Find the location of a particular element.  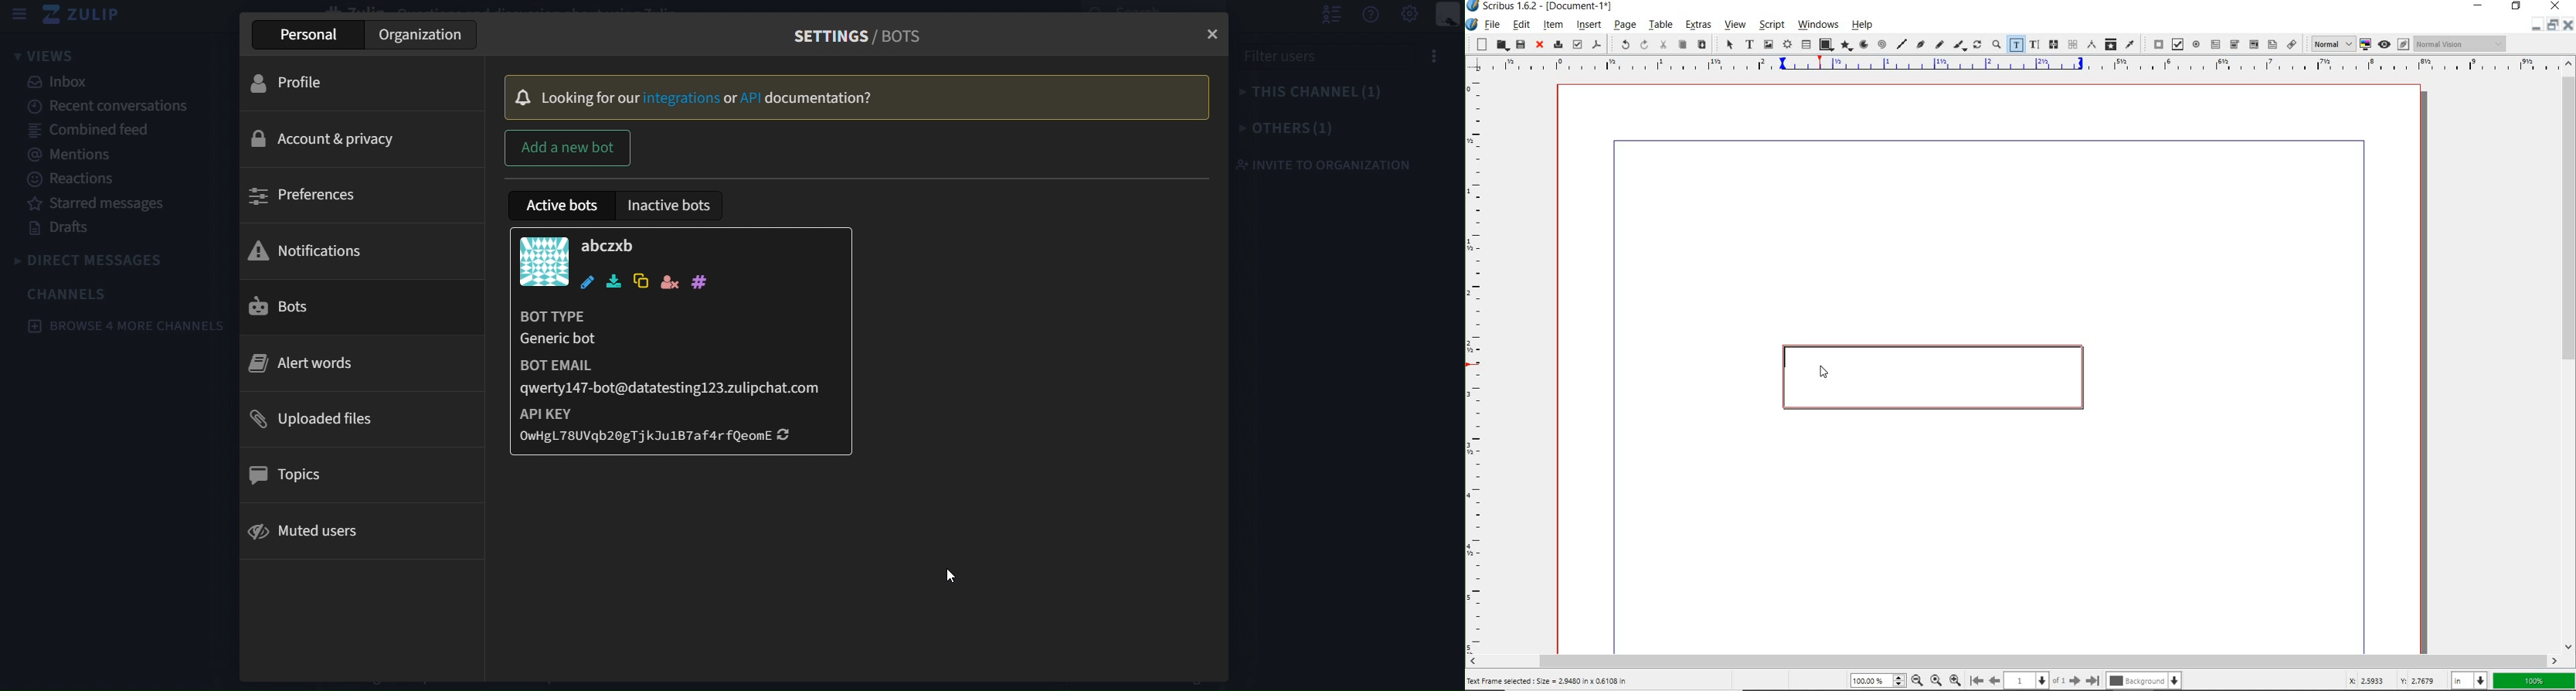

preflight verifier is located at coordinates (1577, 45).